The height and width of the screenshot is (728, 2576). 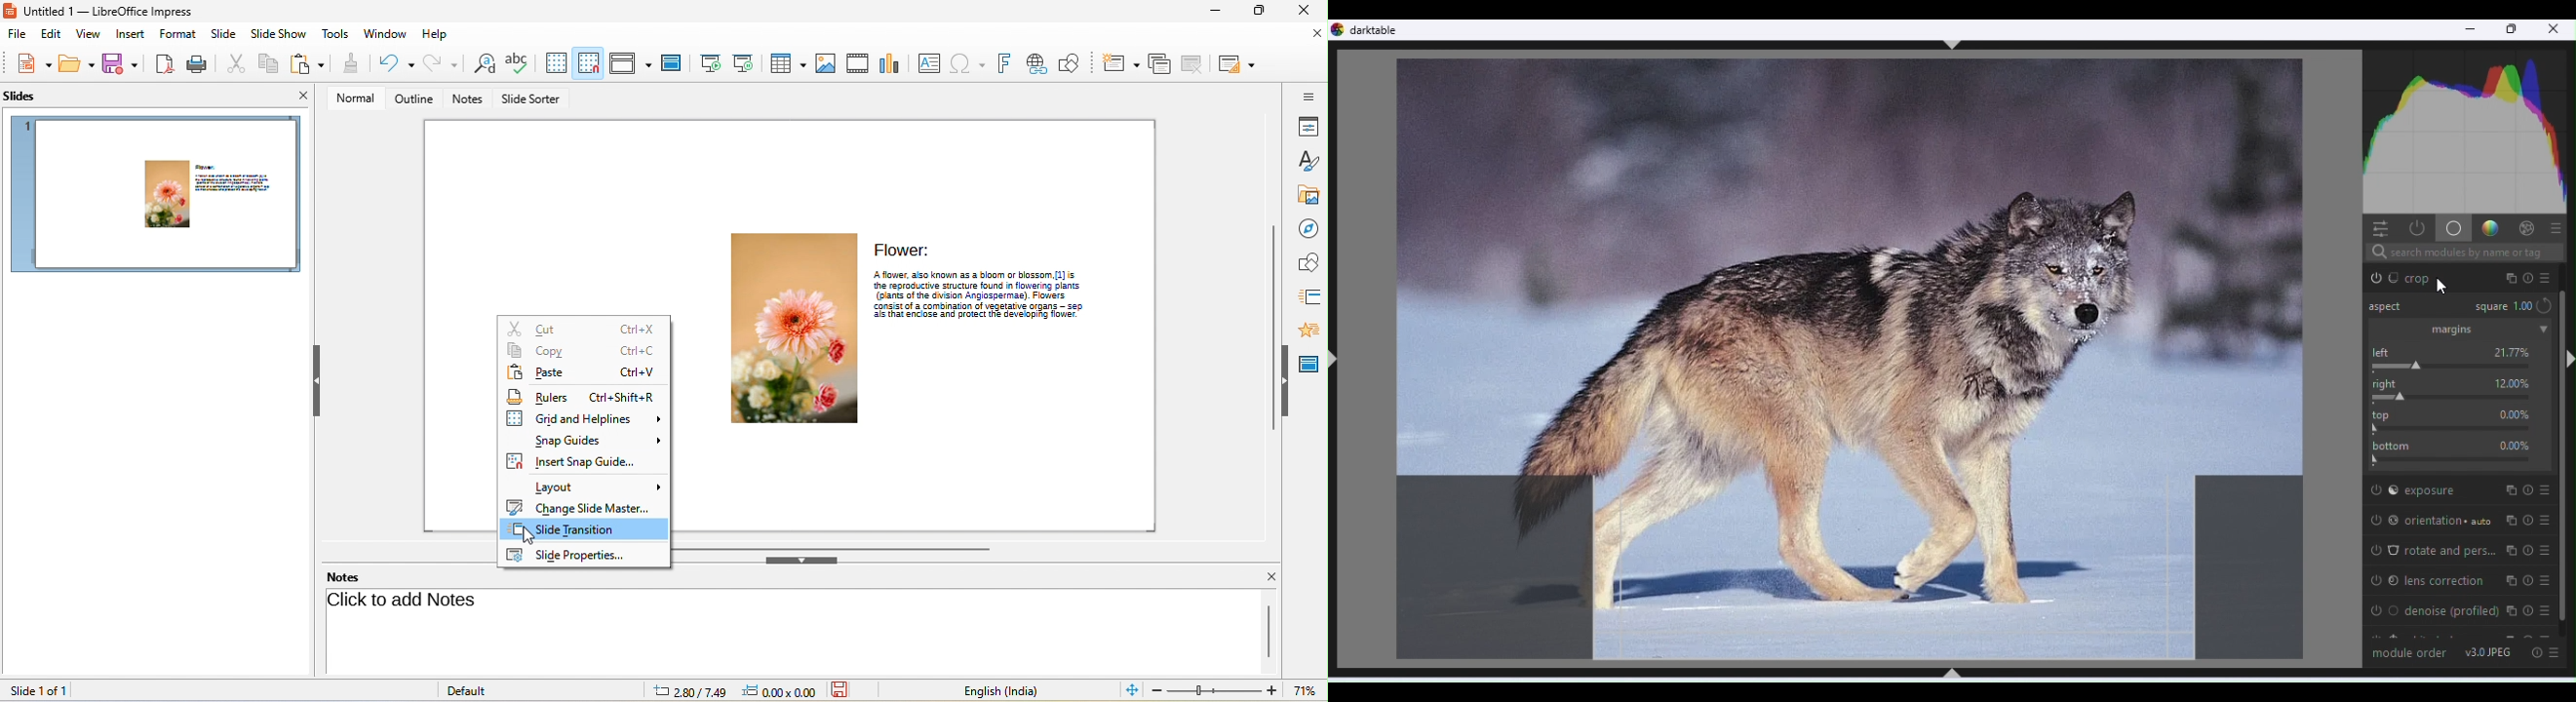 I want to click on find and replace, so click(x=481, y=64).